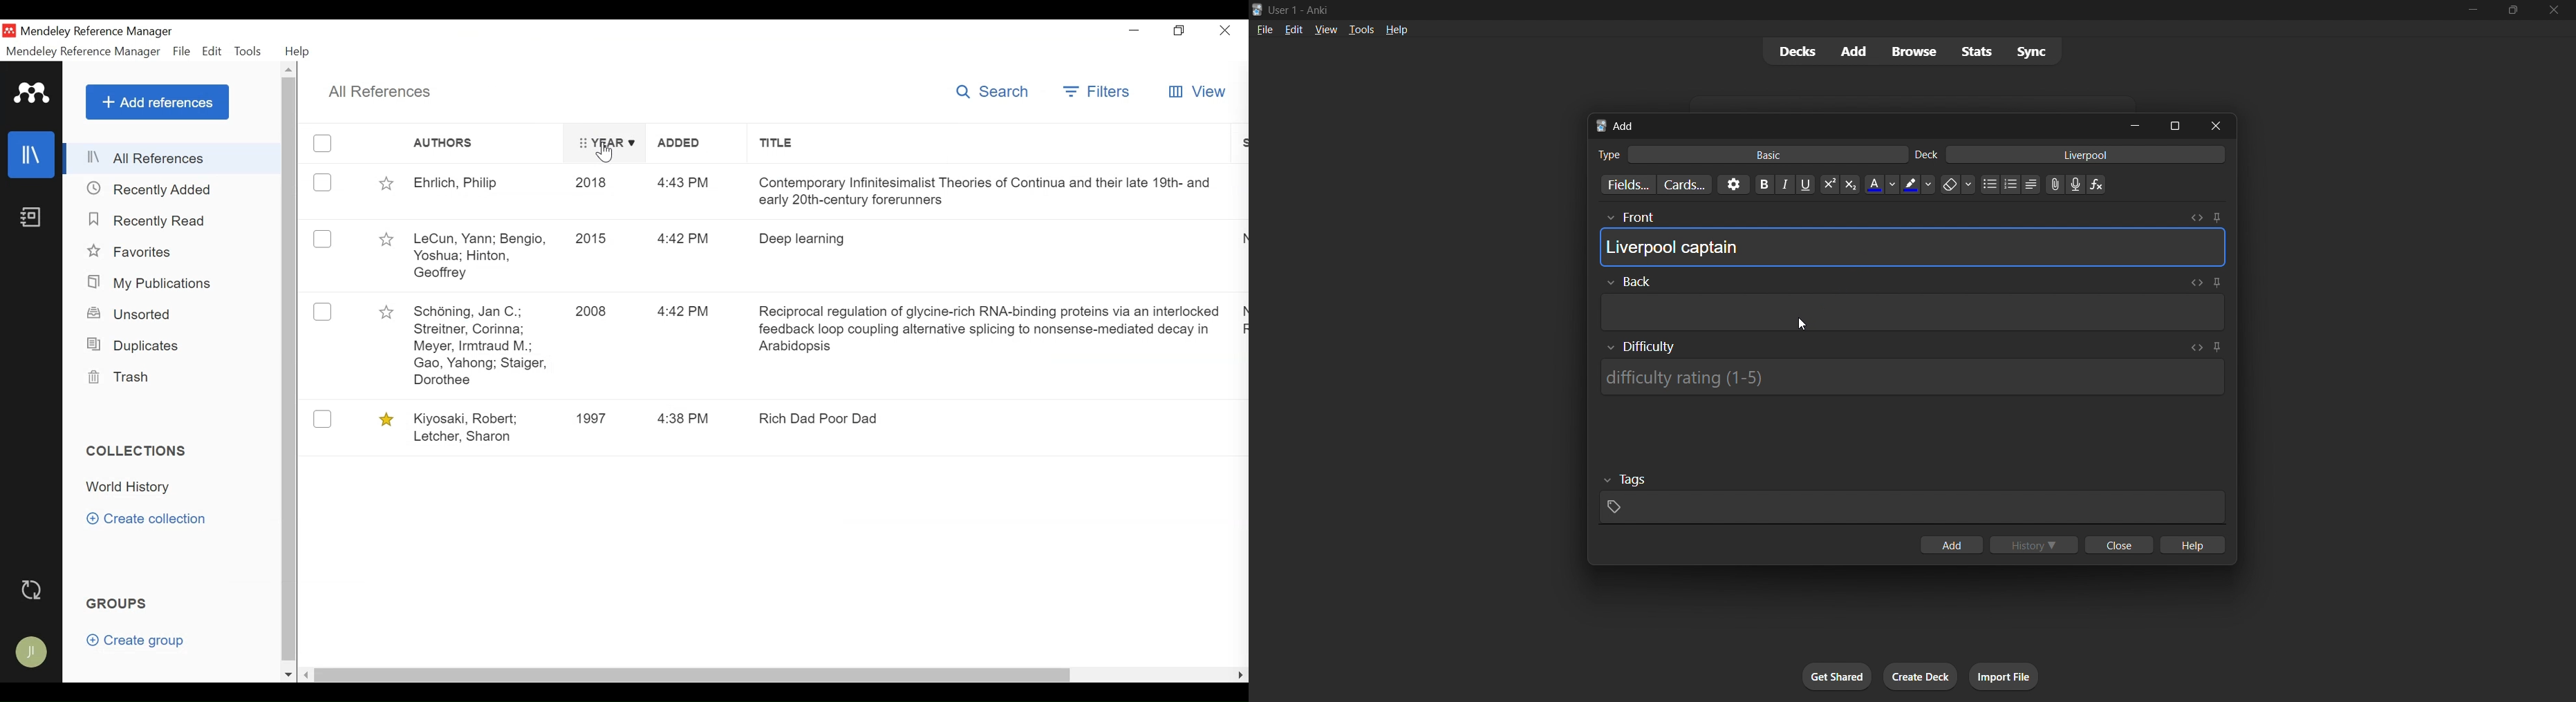 This screenshot has height=728, width=2576. Describe the element at coordinates (1912, 377) in the screenshot. I see `Difficulty rating input box` at that location.